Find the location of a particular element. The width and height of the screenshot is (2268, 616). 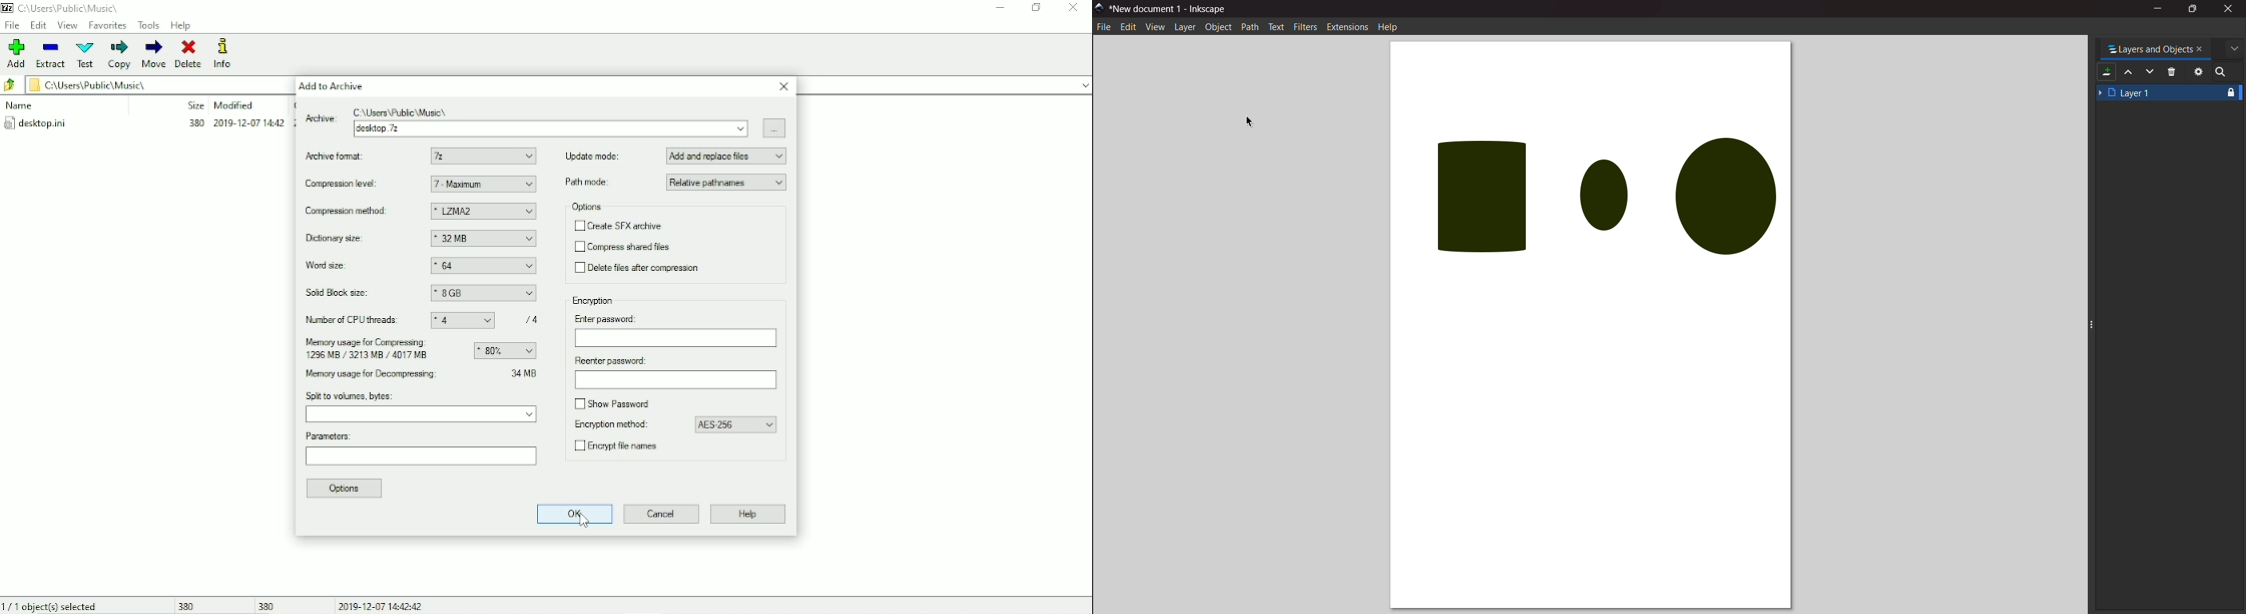

/4 is located at coordinates (533, 319).